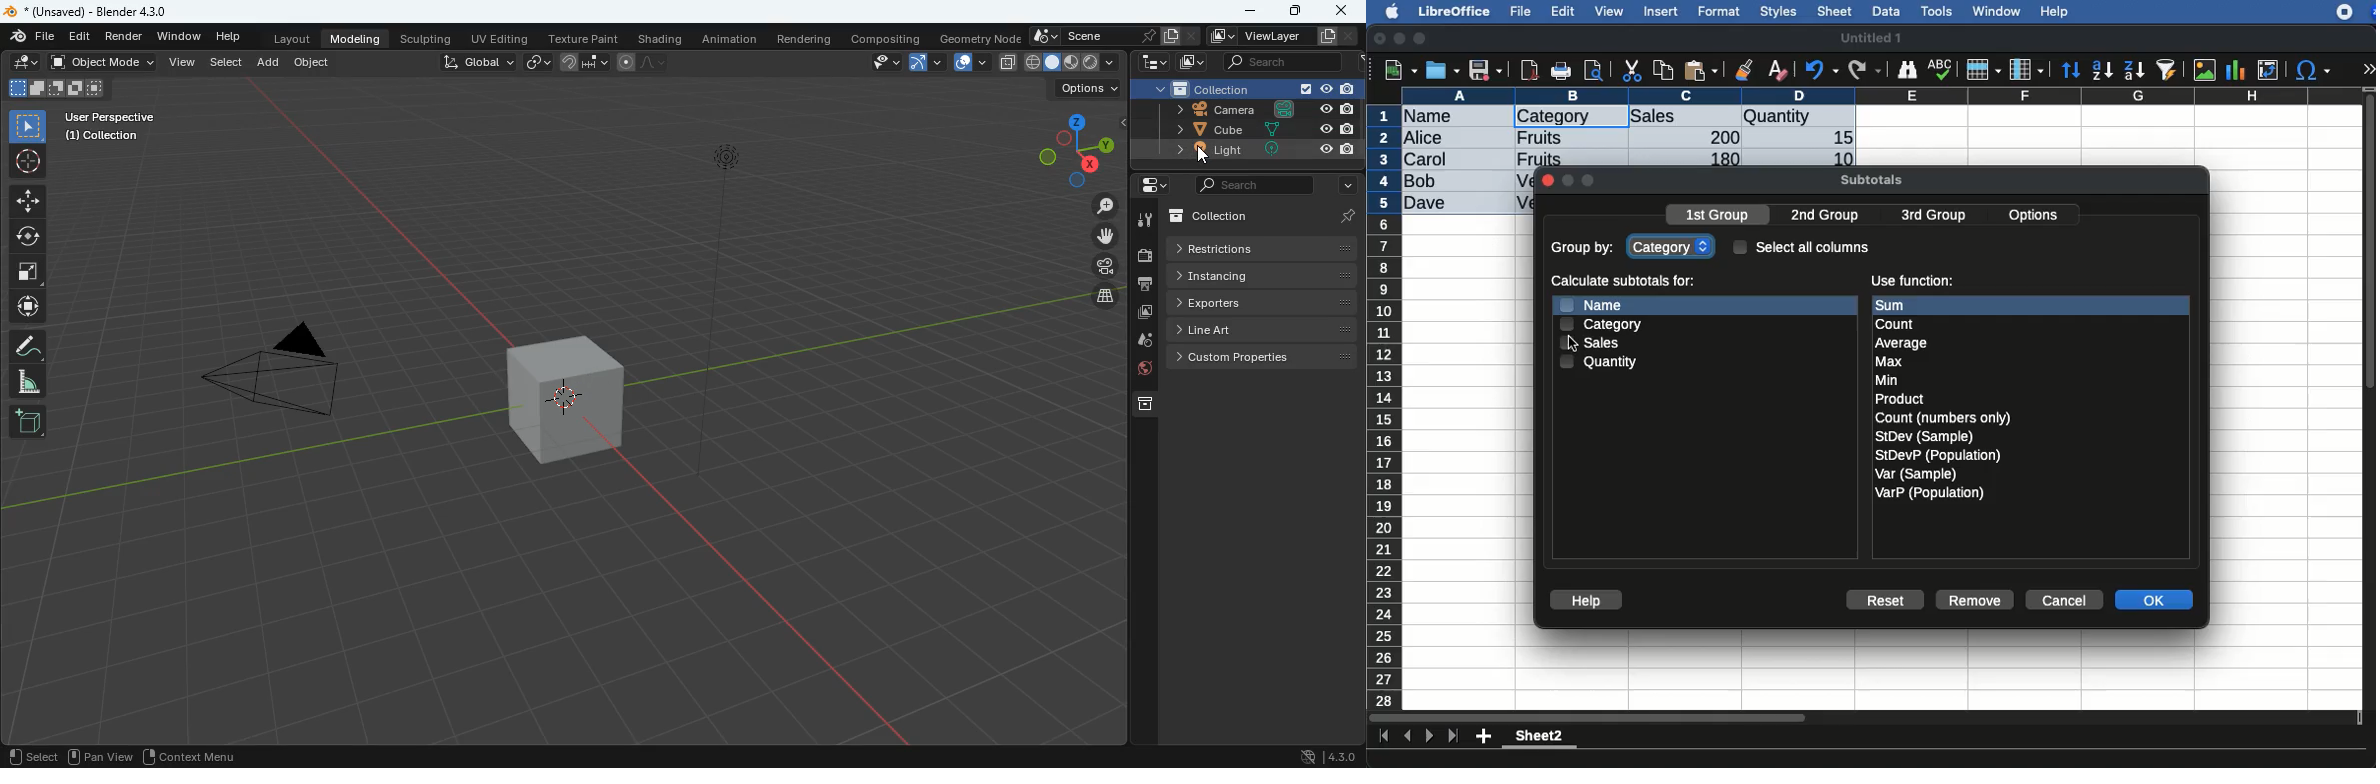 The height and width of the screenshot is (784, 2380). I want to click on drop, so click(1145, 340).